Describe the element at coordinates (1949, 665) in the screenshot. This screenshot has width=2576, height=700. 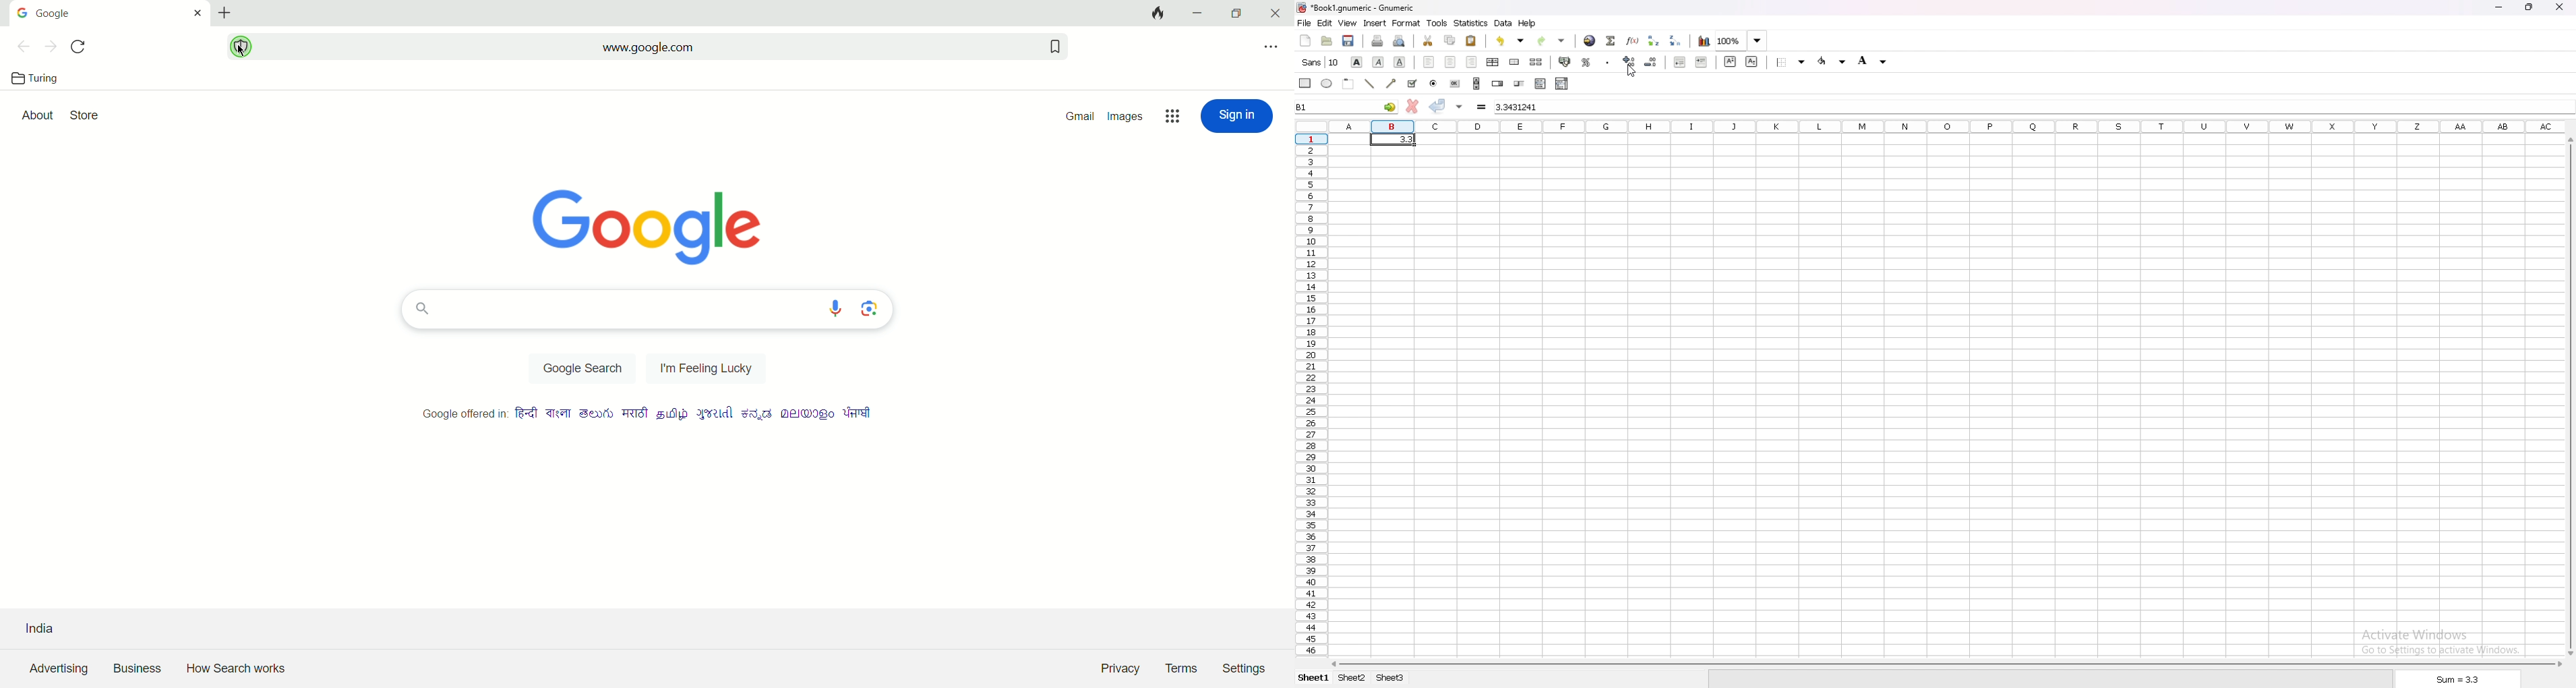
I see `scroll bar` at that location.